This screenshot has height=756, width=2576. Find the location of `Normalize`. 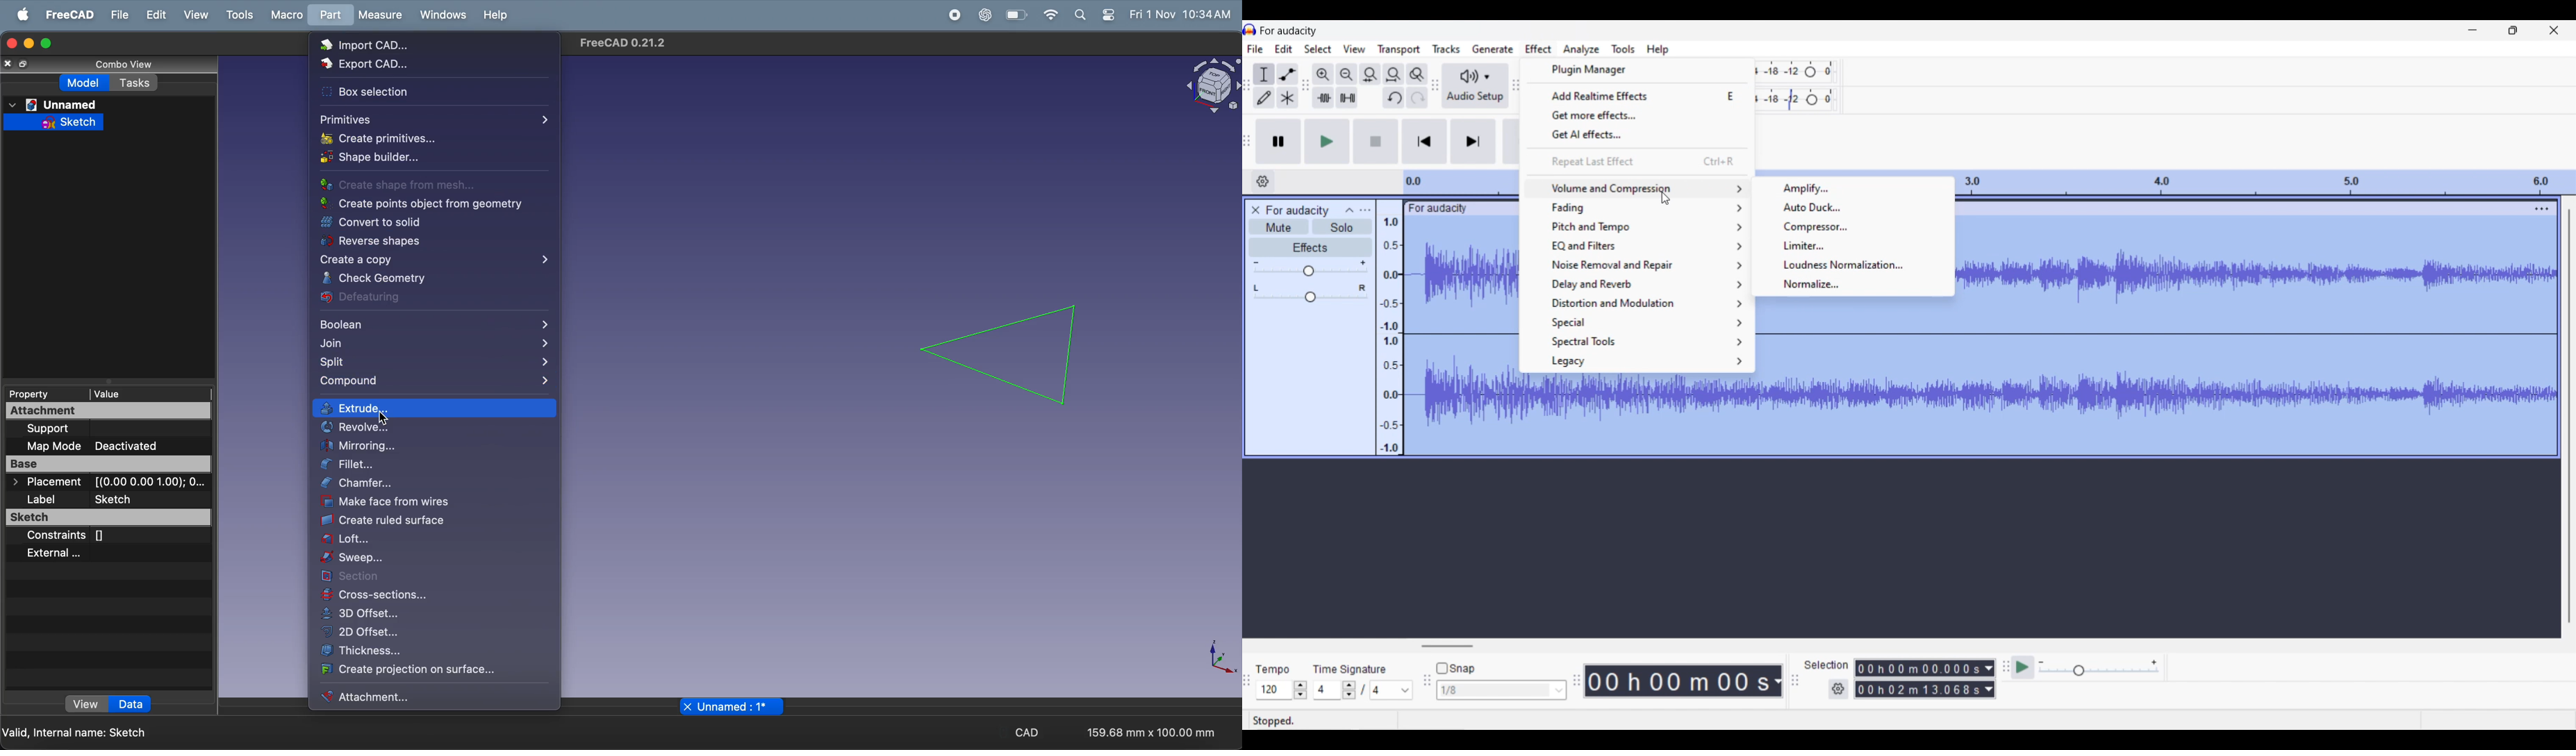

Normalize is located at coordinates (1853, 285).